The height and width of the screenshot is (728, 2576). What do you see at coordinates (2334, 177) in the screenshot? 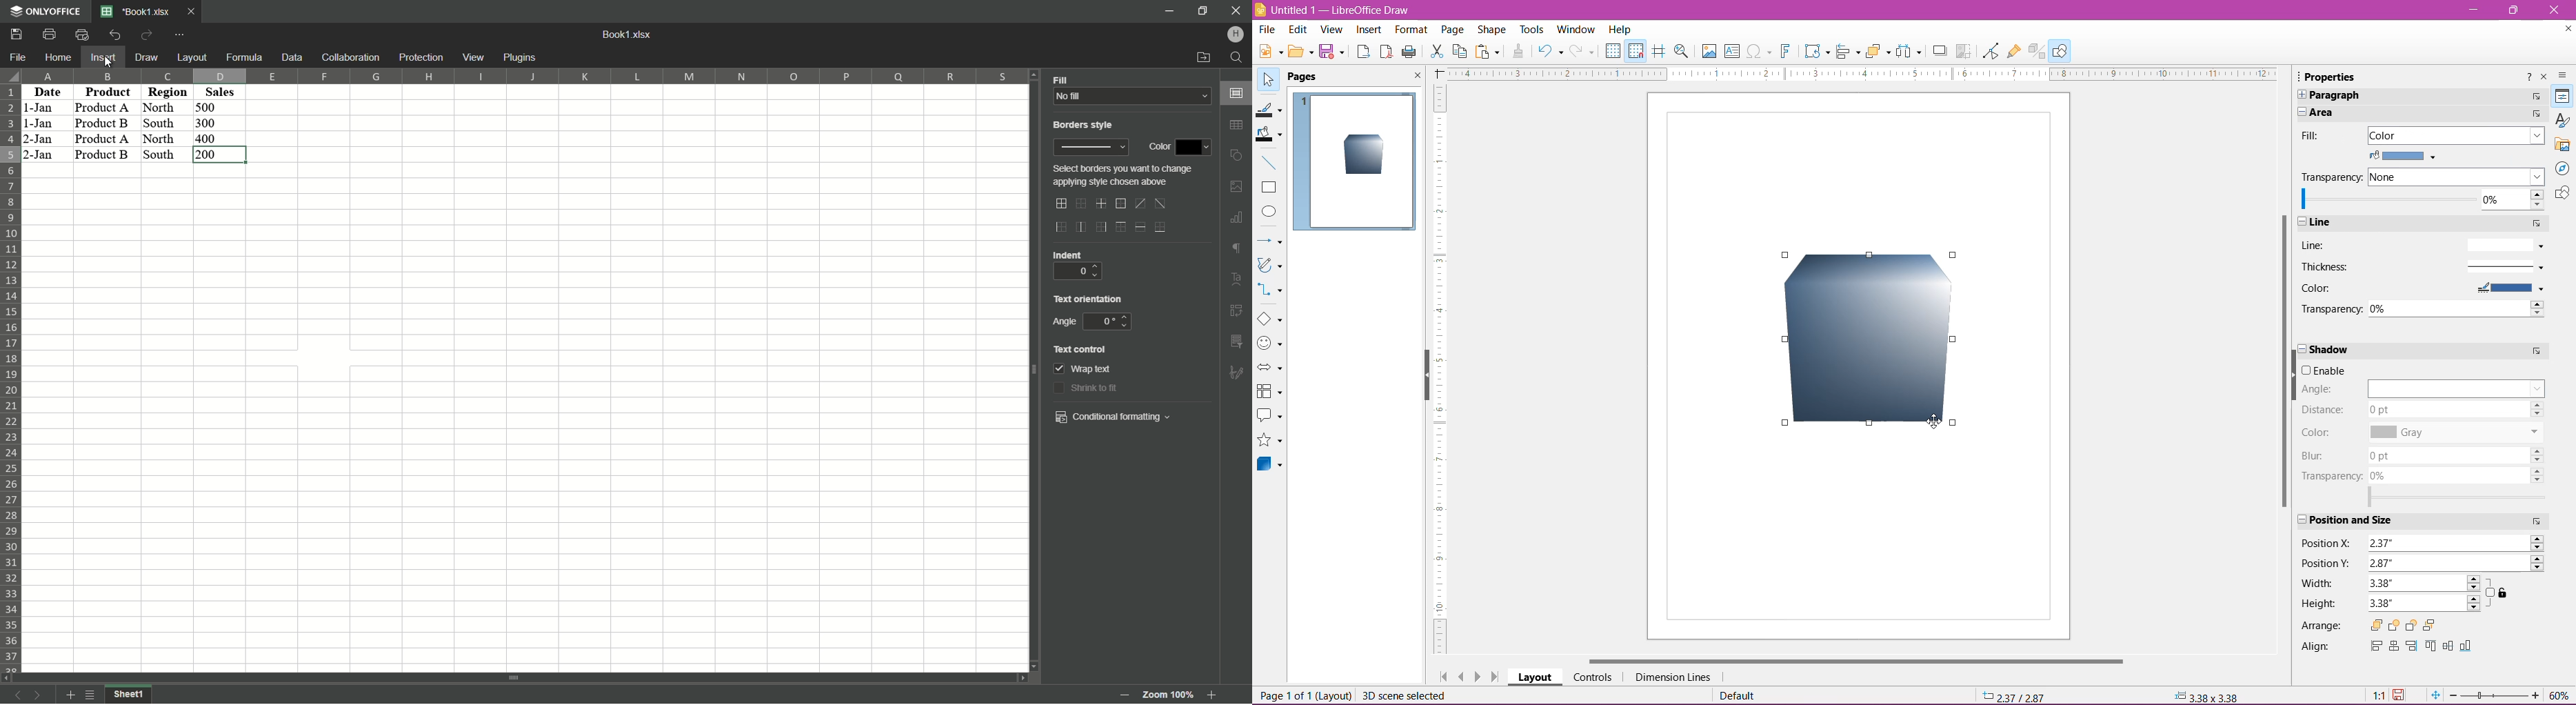
I see `Transparency` at bounding box center [2334, 177].